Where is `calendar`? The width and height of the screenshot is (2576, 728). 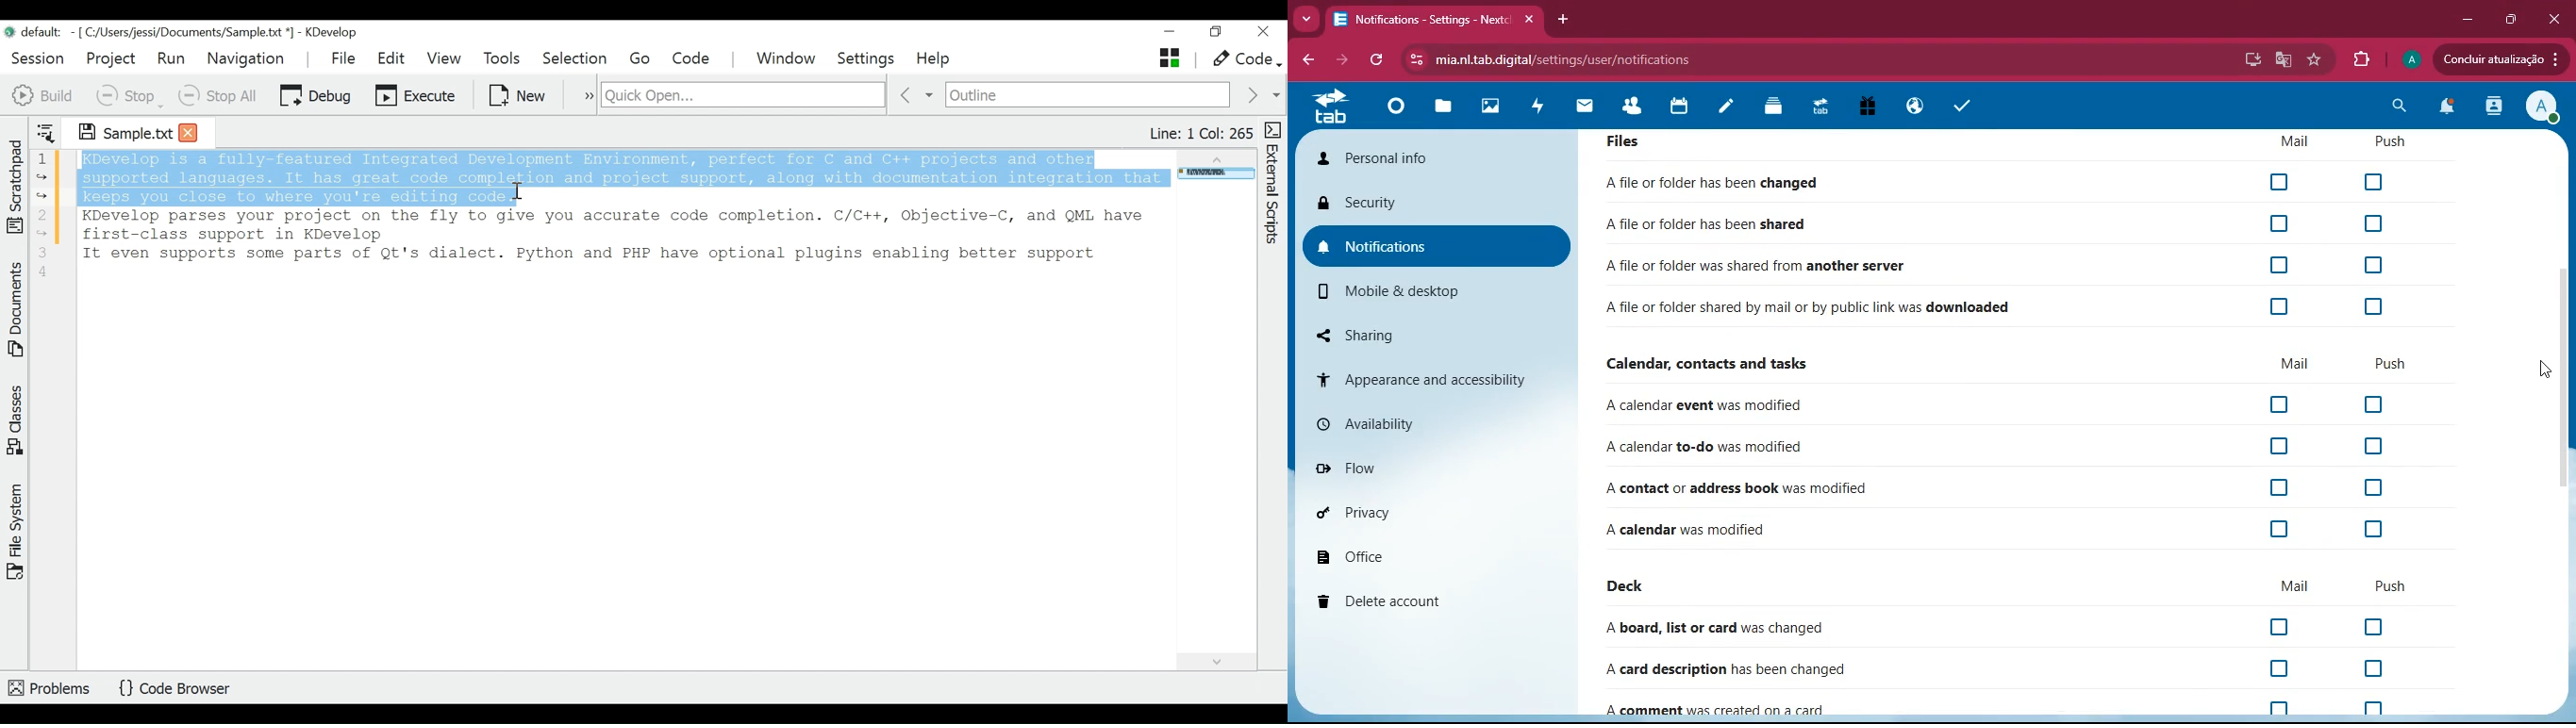 calendar is located at coordinates (1720, 363).